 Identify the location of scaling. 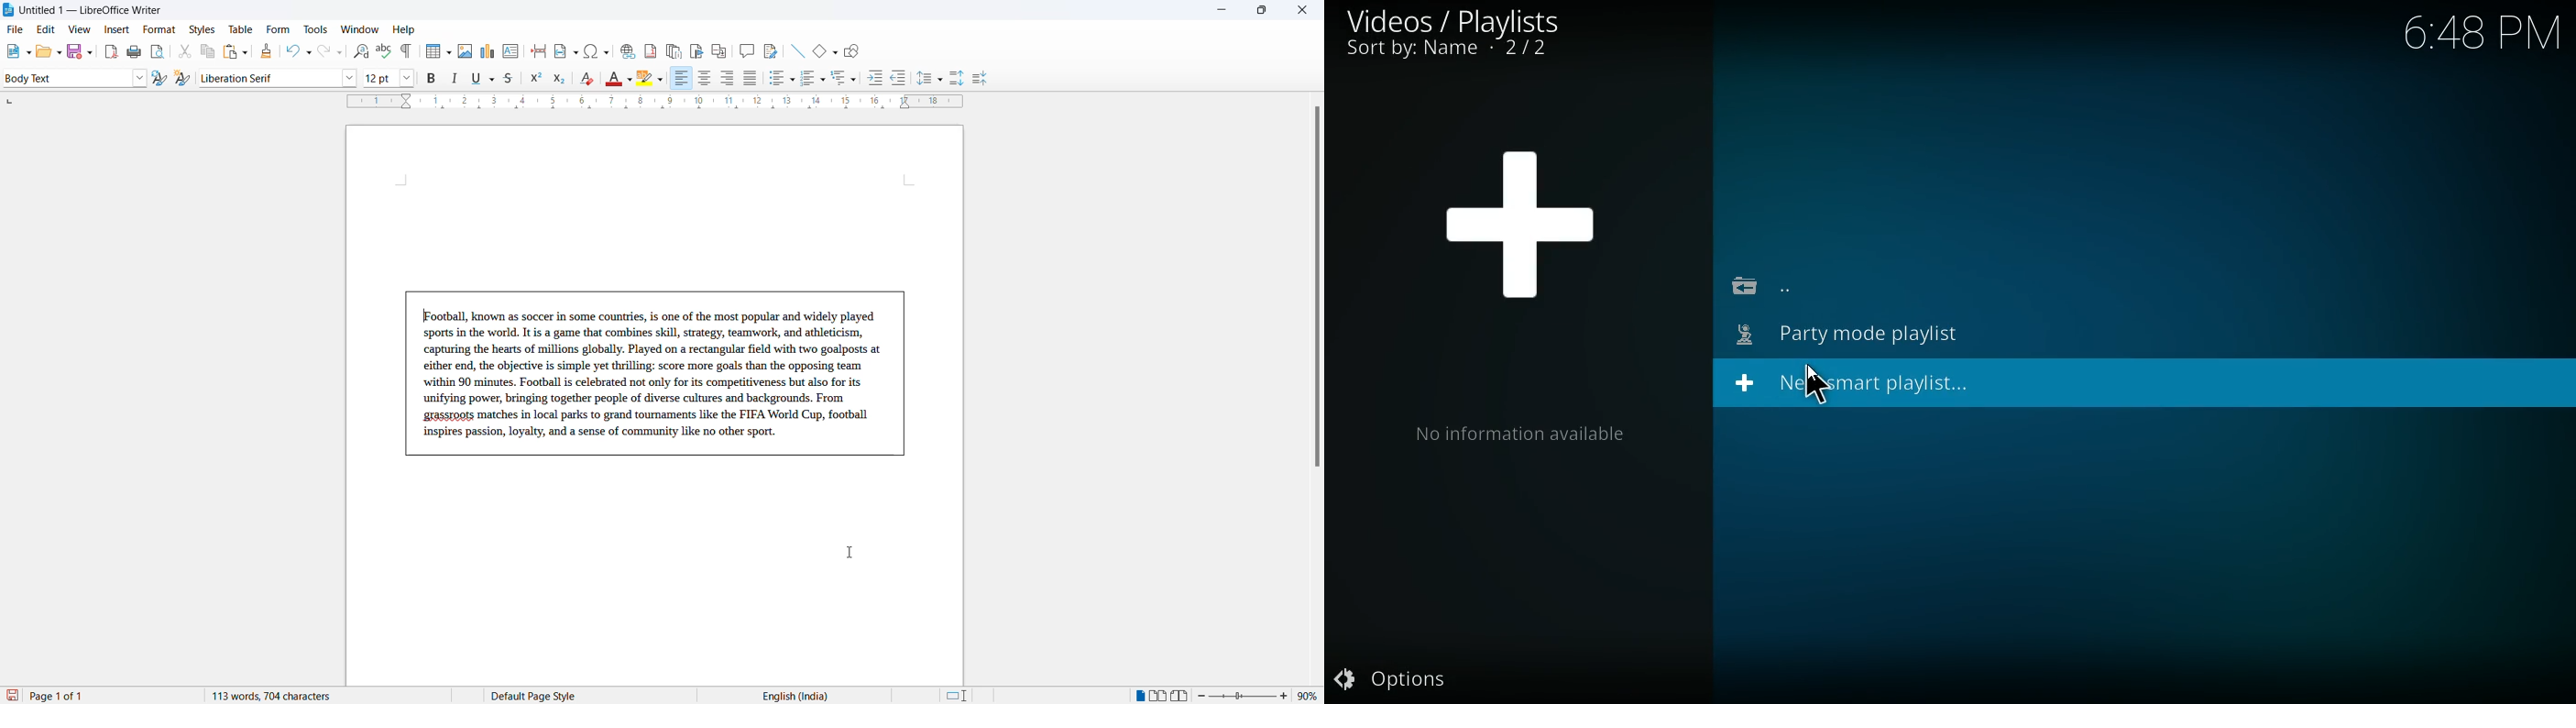
(653, 103).